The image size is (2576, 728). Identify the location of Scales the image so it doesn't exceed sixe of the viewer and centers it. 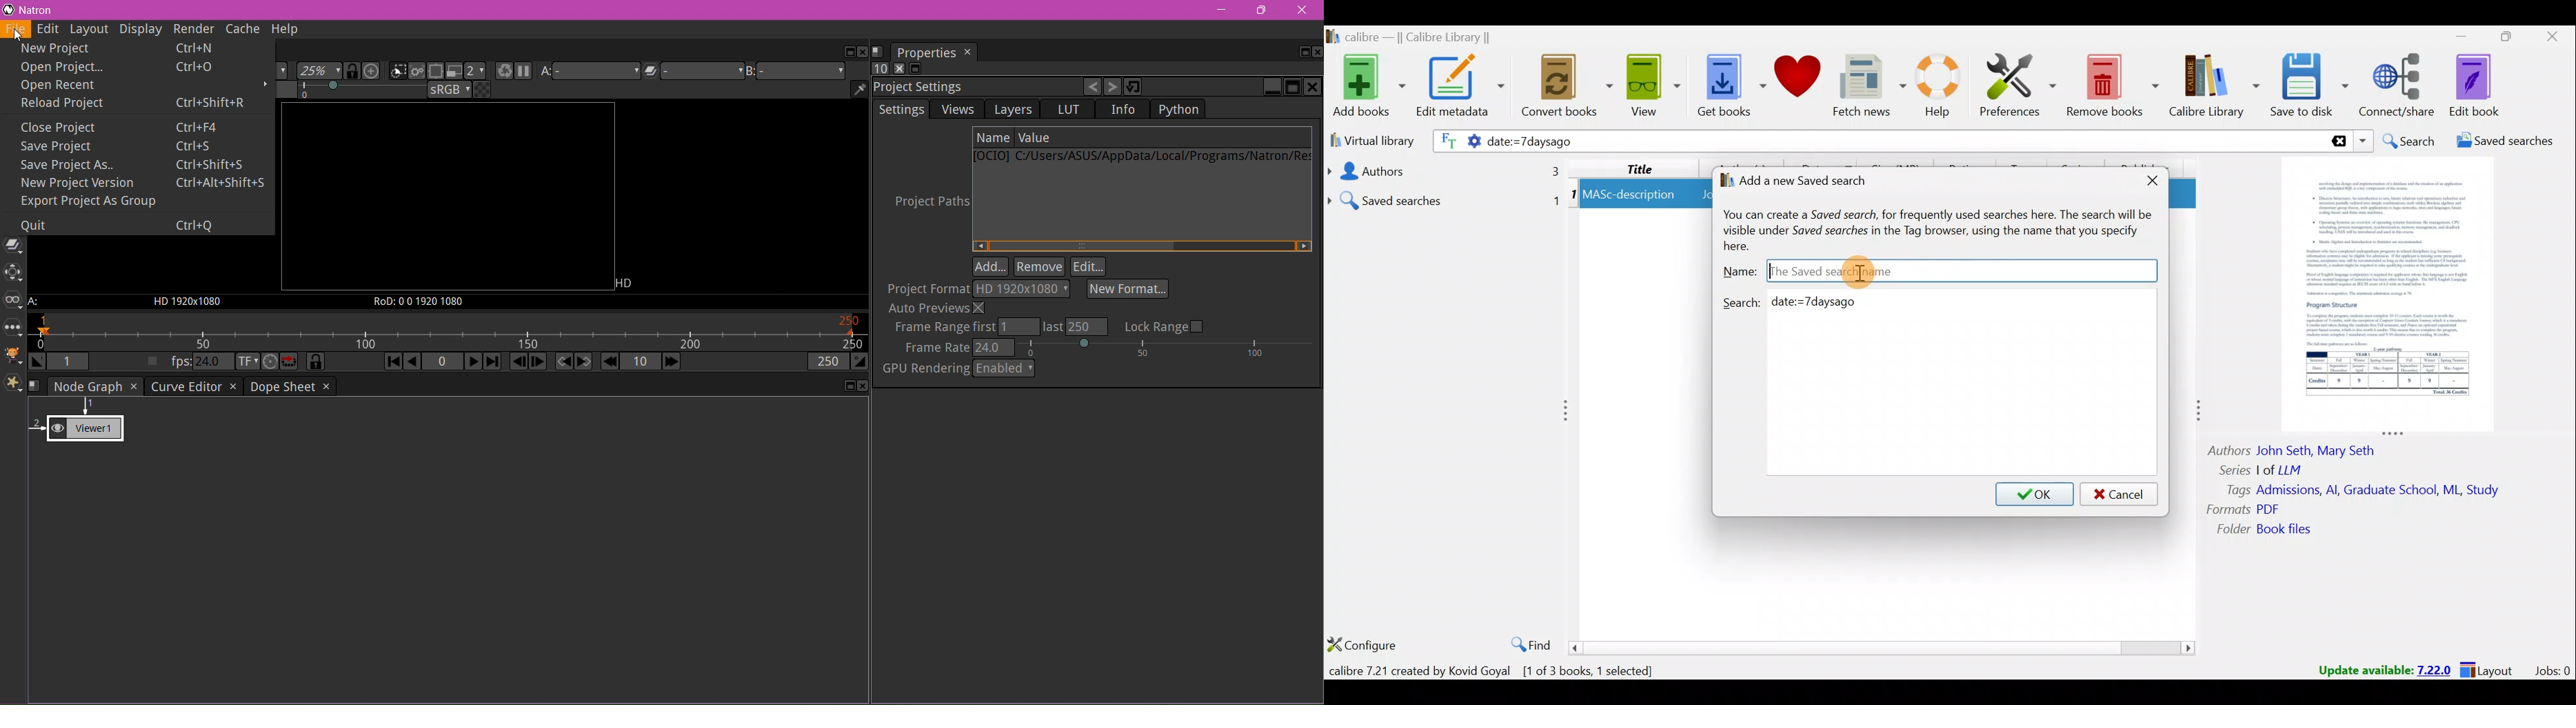
(370, 72).